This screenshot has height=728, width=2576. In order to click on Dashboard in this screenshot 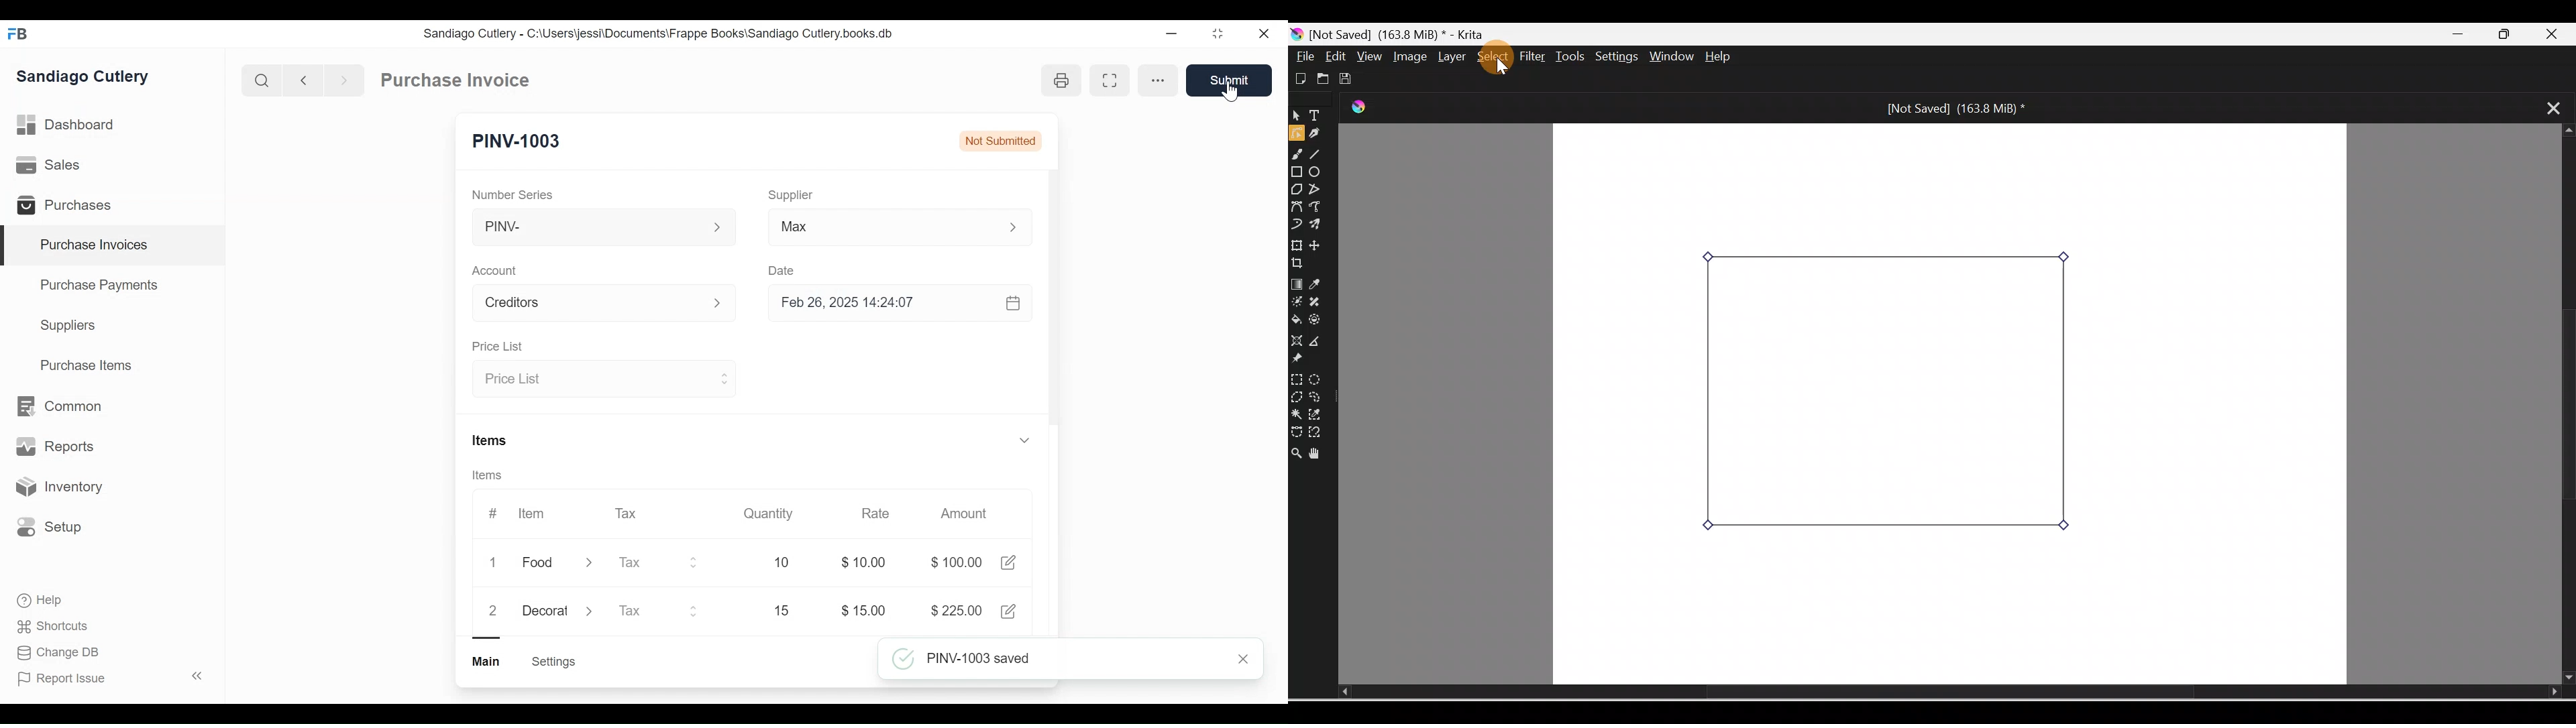, I will do `click(67, 125)`.